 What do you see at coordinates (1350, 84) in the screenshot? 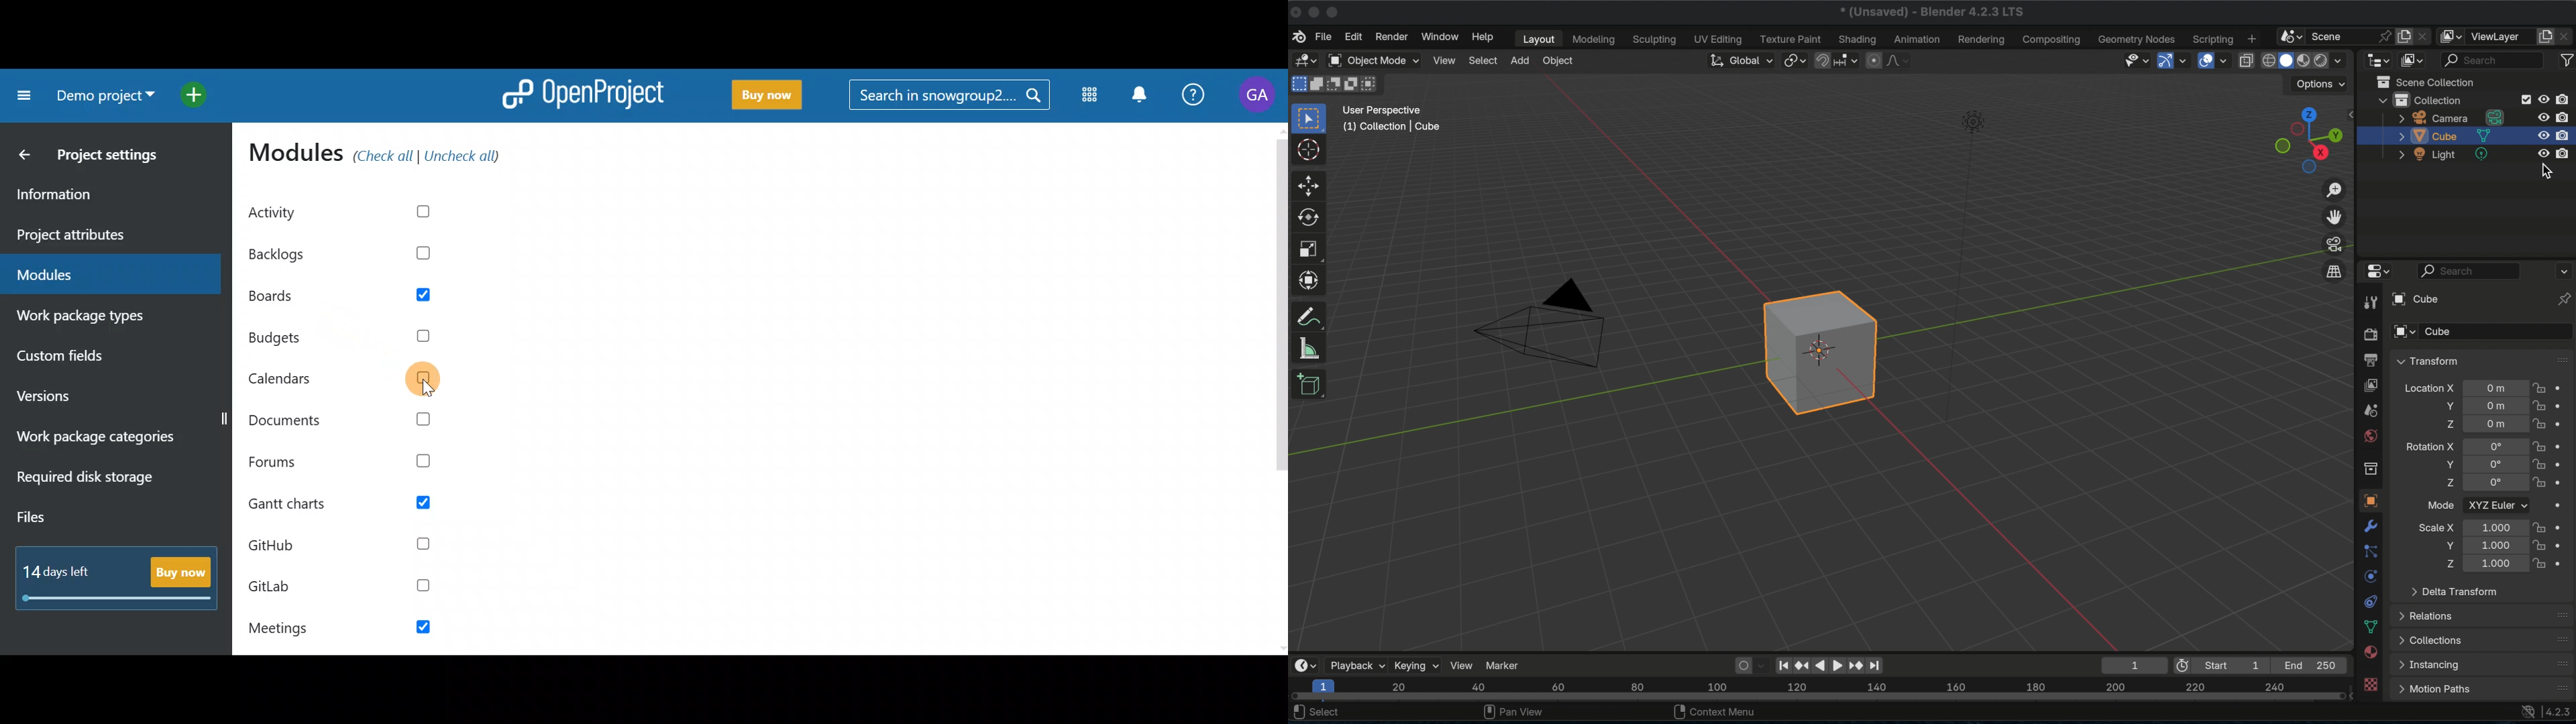
I see `mode invert existing collection` at bounding box center [1350, 84].